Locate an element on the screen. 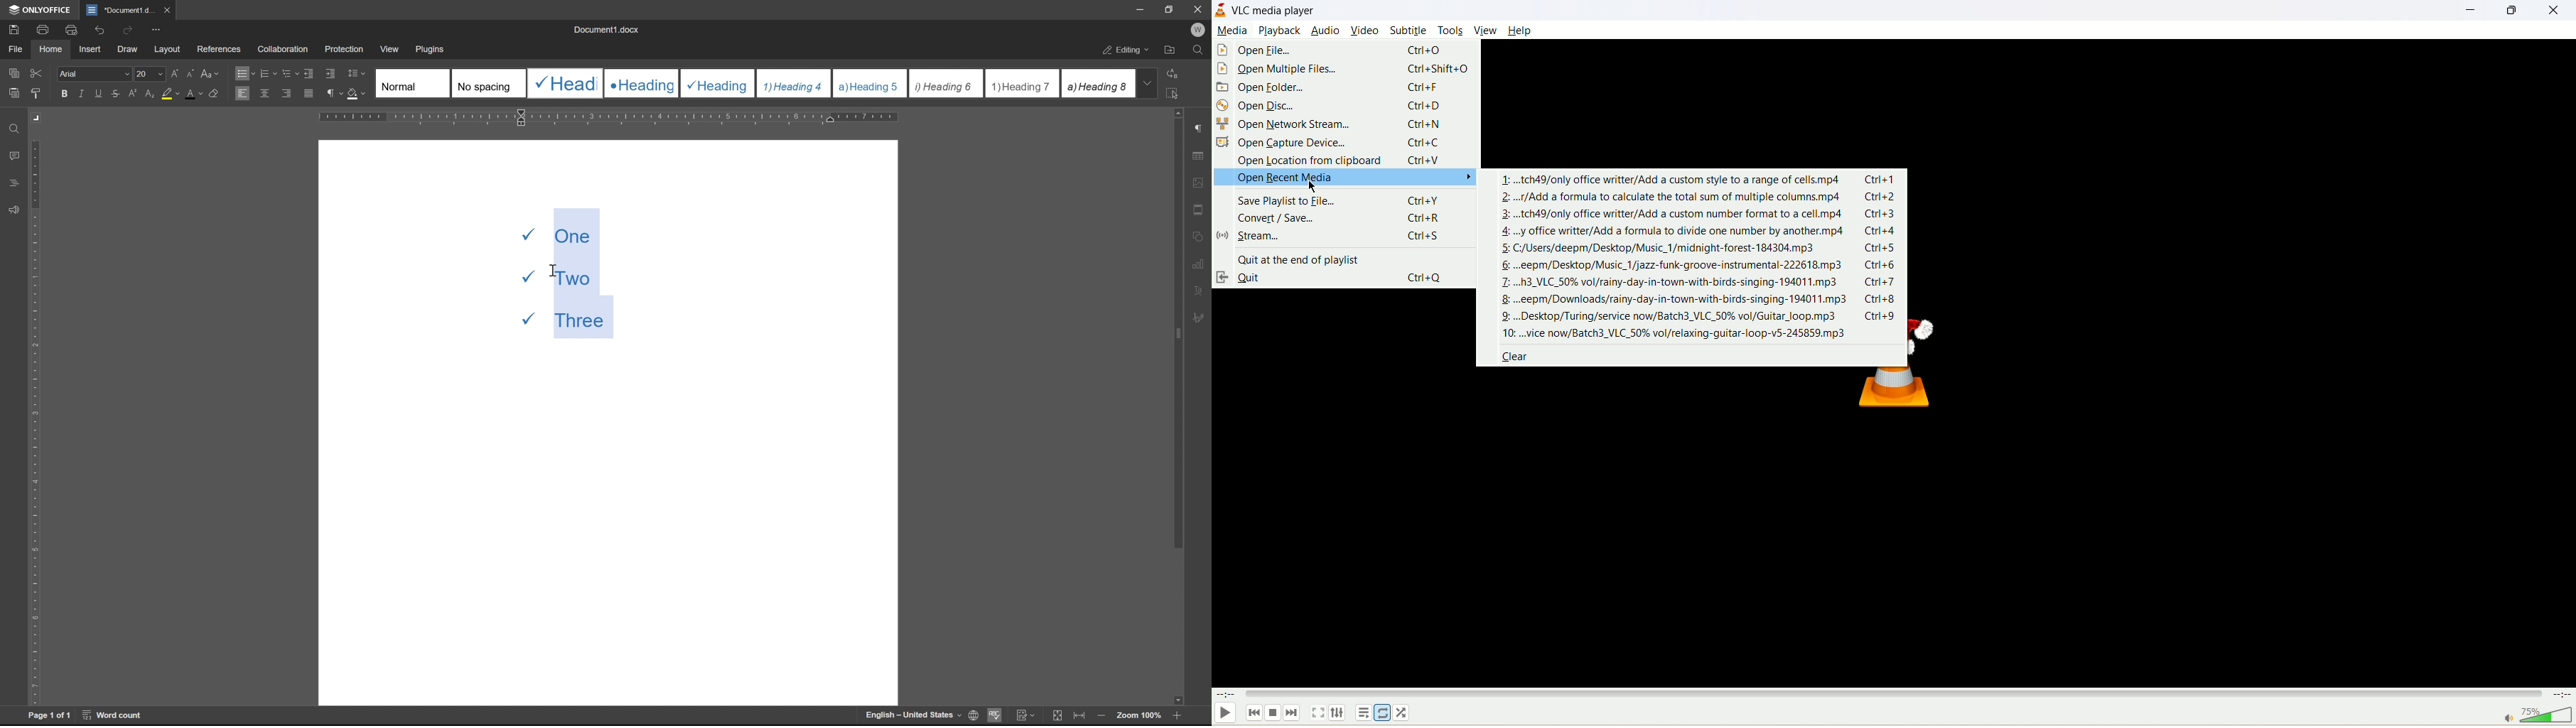 The width and height of the screenshot is (2576, 728). 9: ...Desktop/Turing/service now/Batch3_VLC_50% vol/Guitar_loop.mp3 is located at coordinates (1674, 317).